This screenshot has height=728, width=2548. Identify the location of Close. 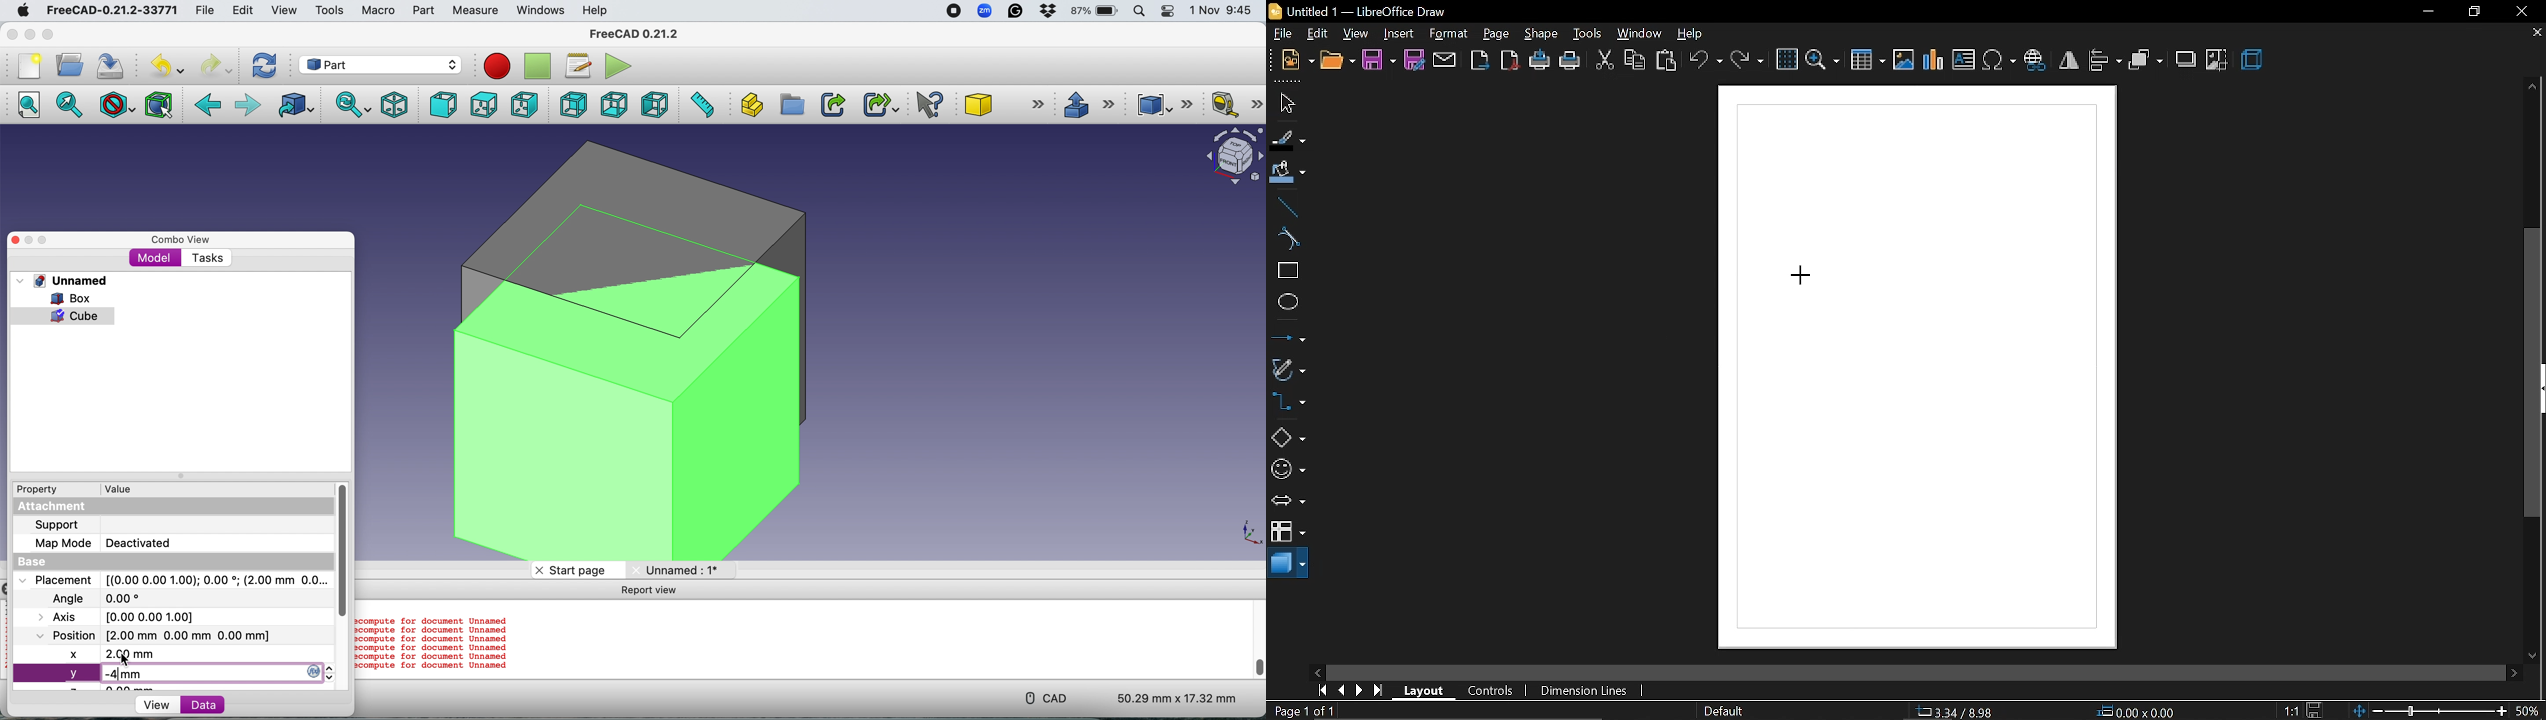
(15, 240).